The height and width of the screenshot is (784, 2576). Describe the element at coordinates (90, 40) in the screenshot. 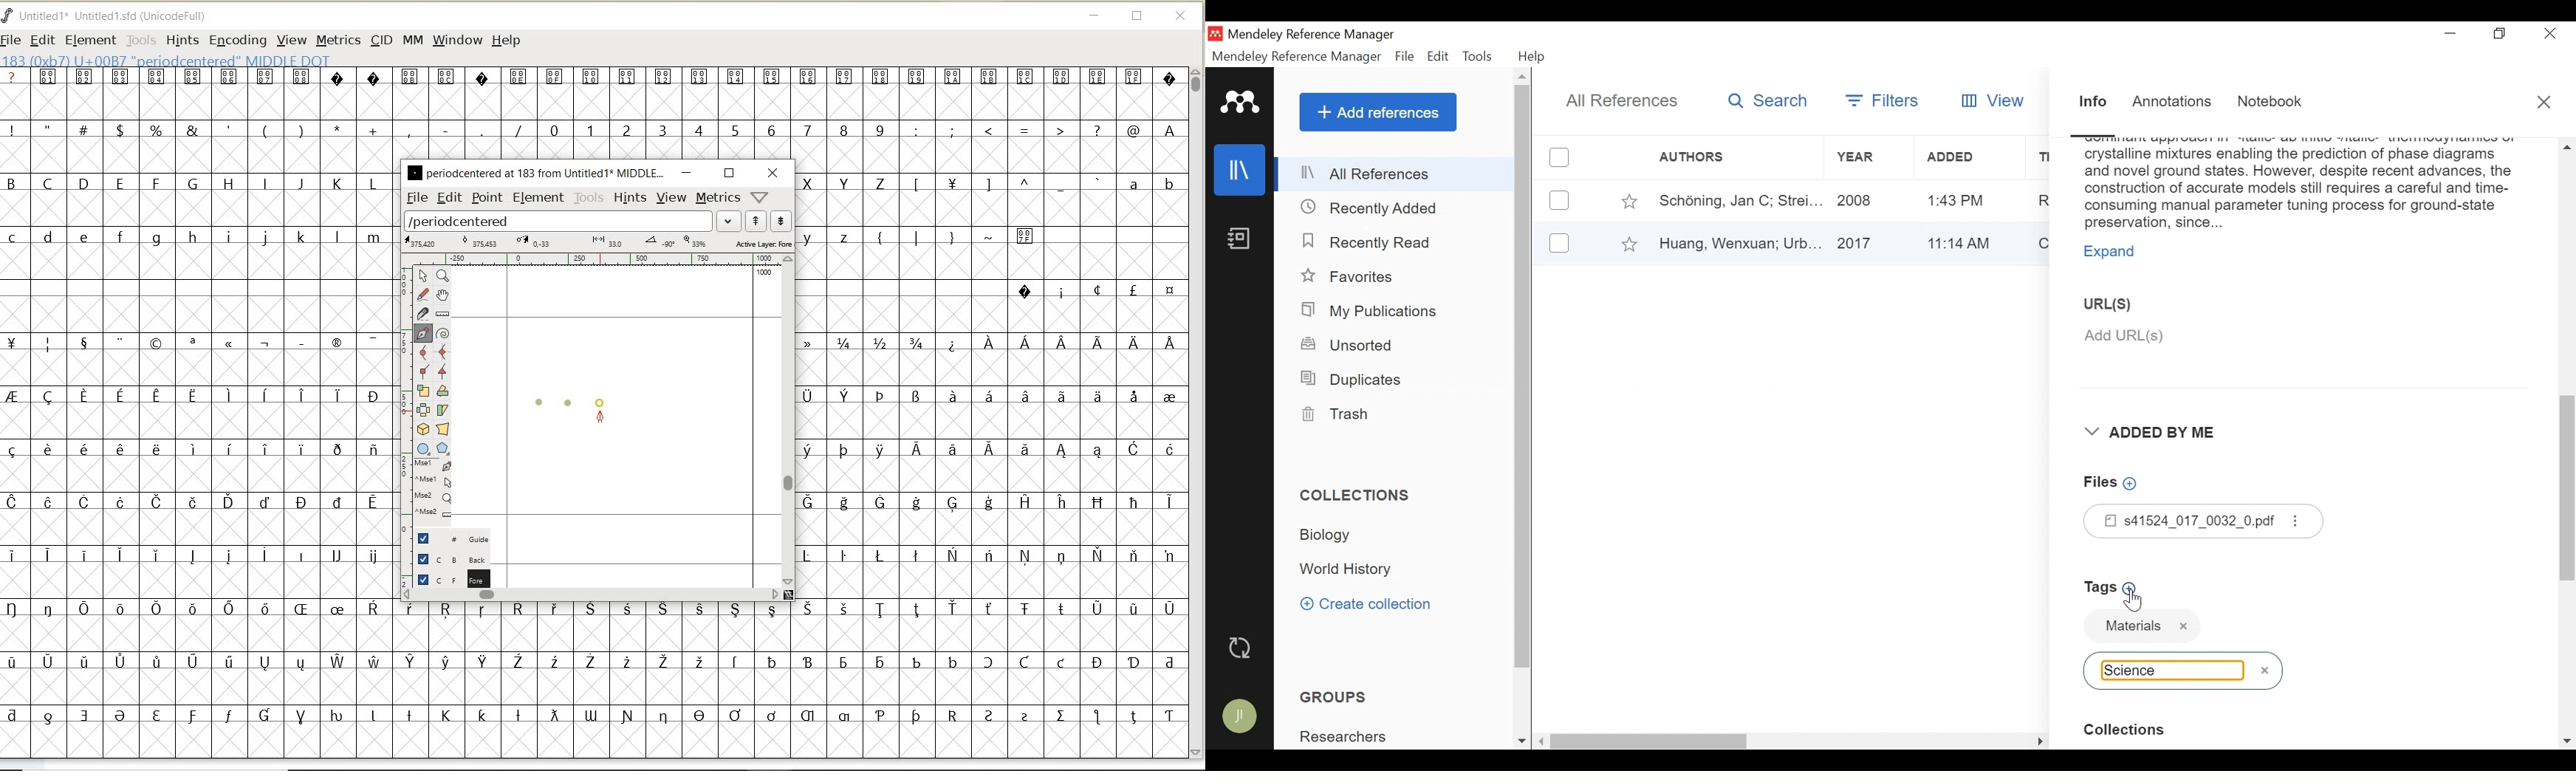

I see `ELEMENT` at that location.